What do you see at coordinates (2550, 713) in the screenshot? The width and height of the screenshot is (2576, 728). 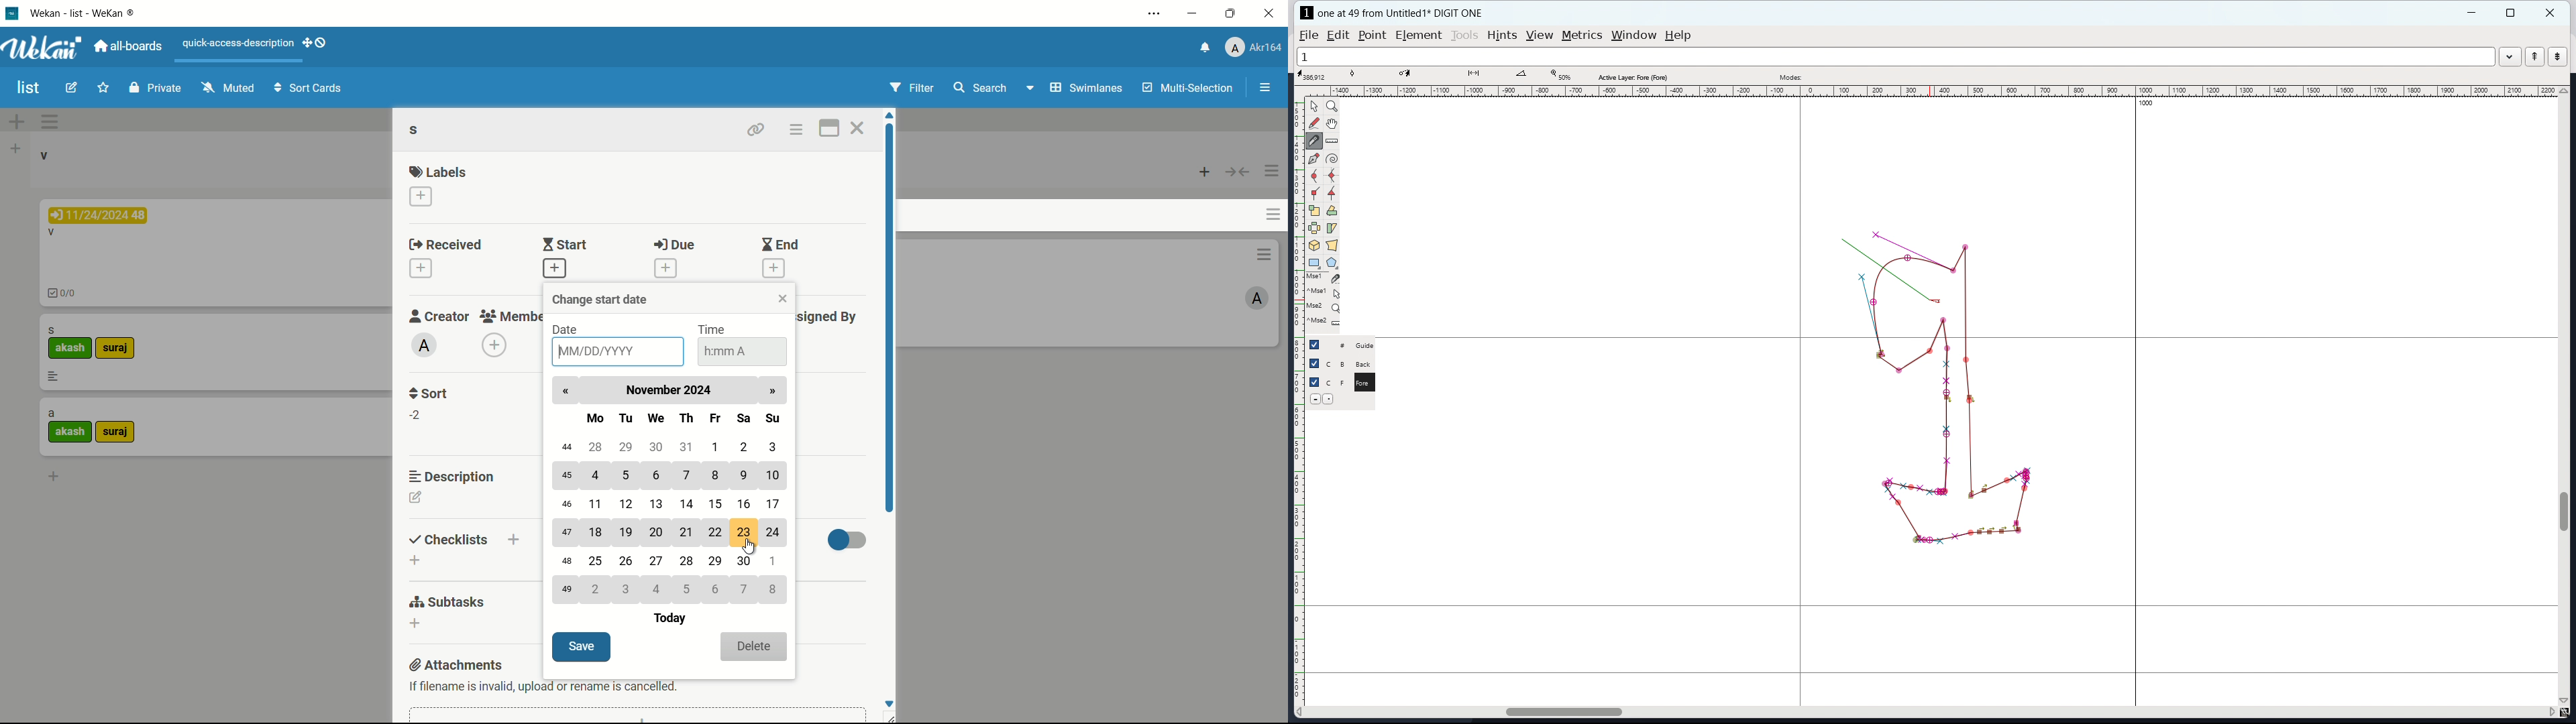 I see `scroll right` at bounding box center [2550, 713].